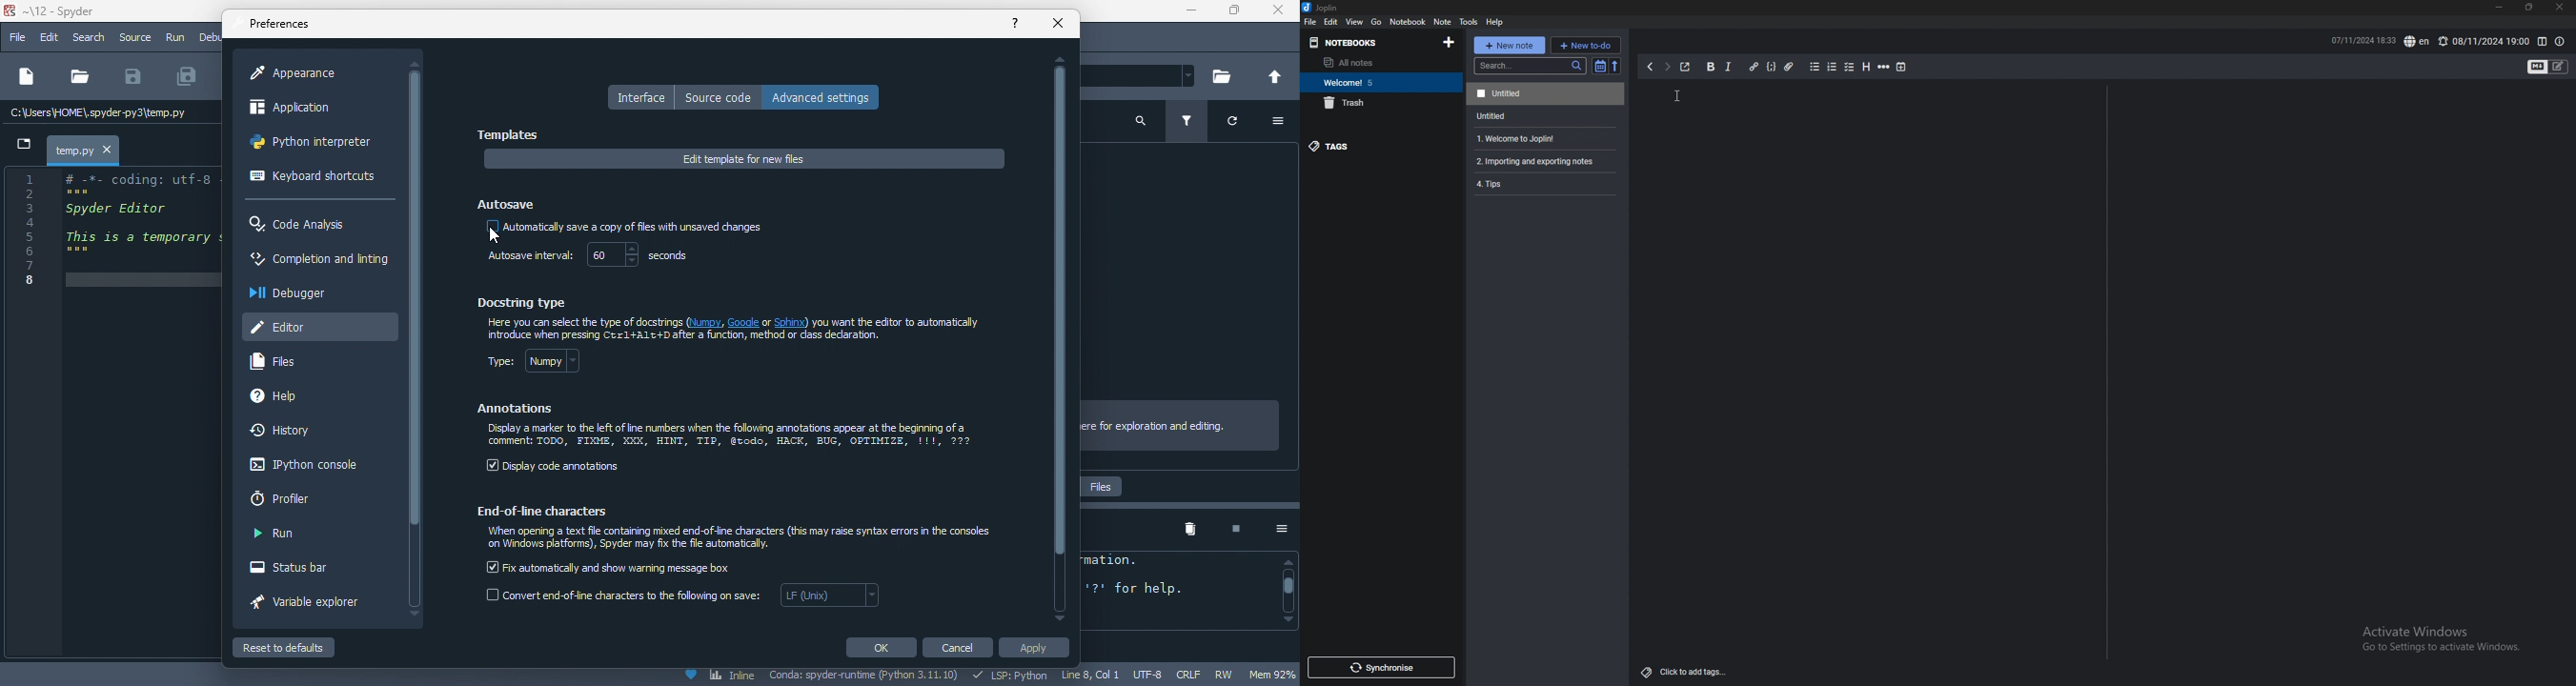 The width and height of the screenshot is (2576, 700). I want to click on preferences, so click(282, 25).